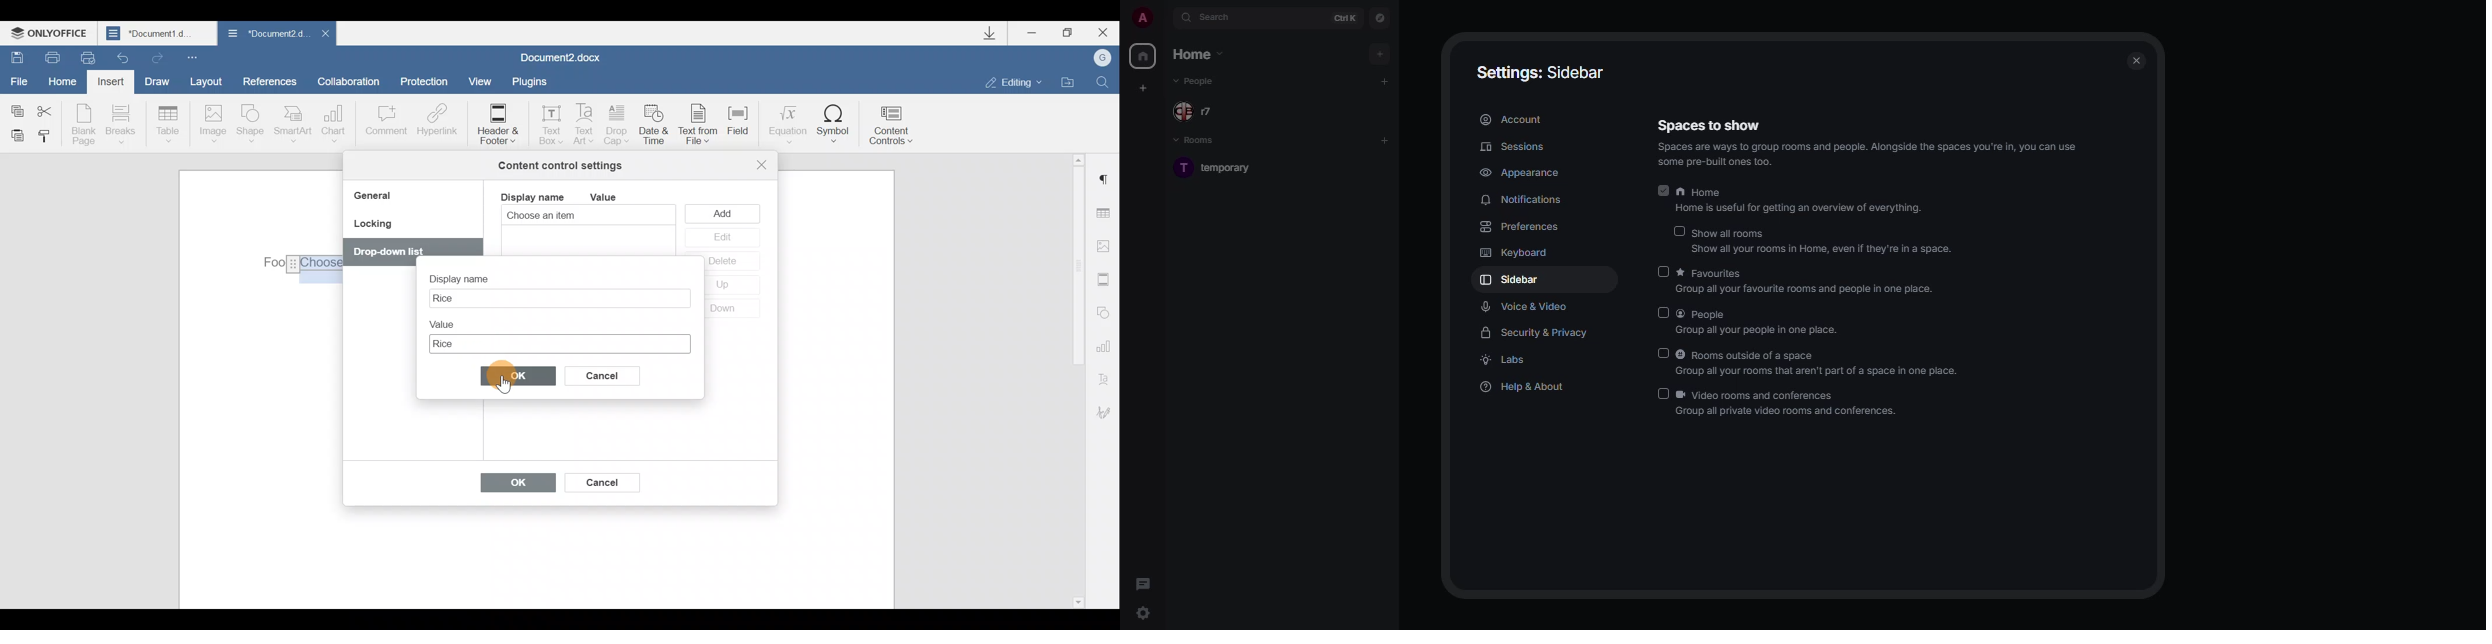 The width and height of the screenshot is (2492, 644). Describe the element at coordinates (1530, 306) in the screenshot. I see `voice & video` at that location.